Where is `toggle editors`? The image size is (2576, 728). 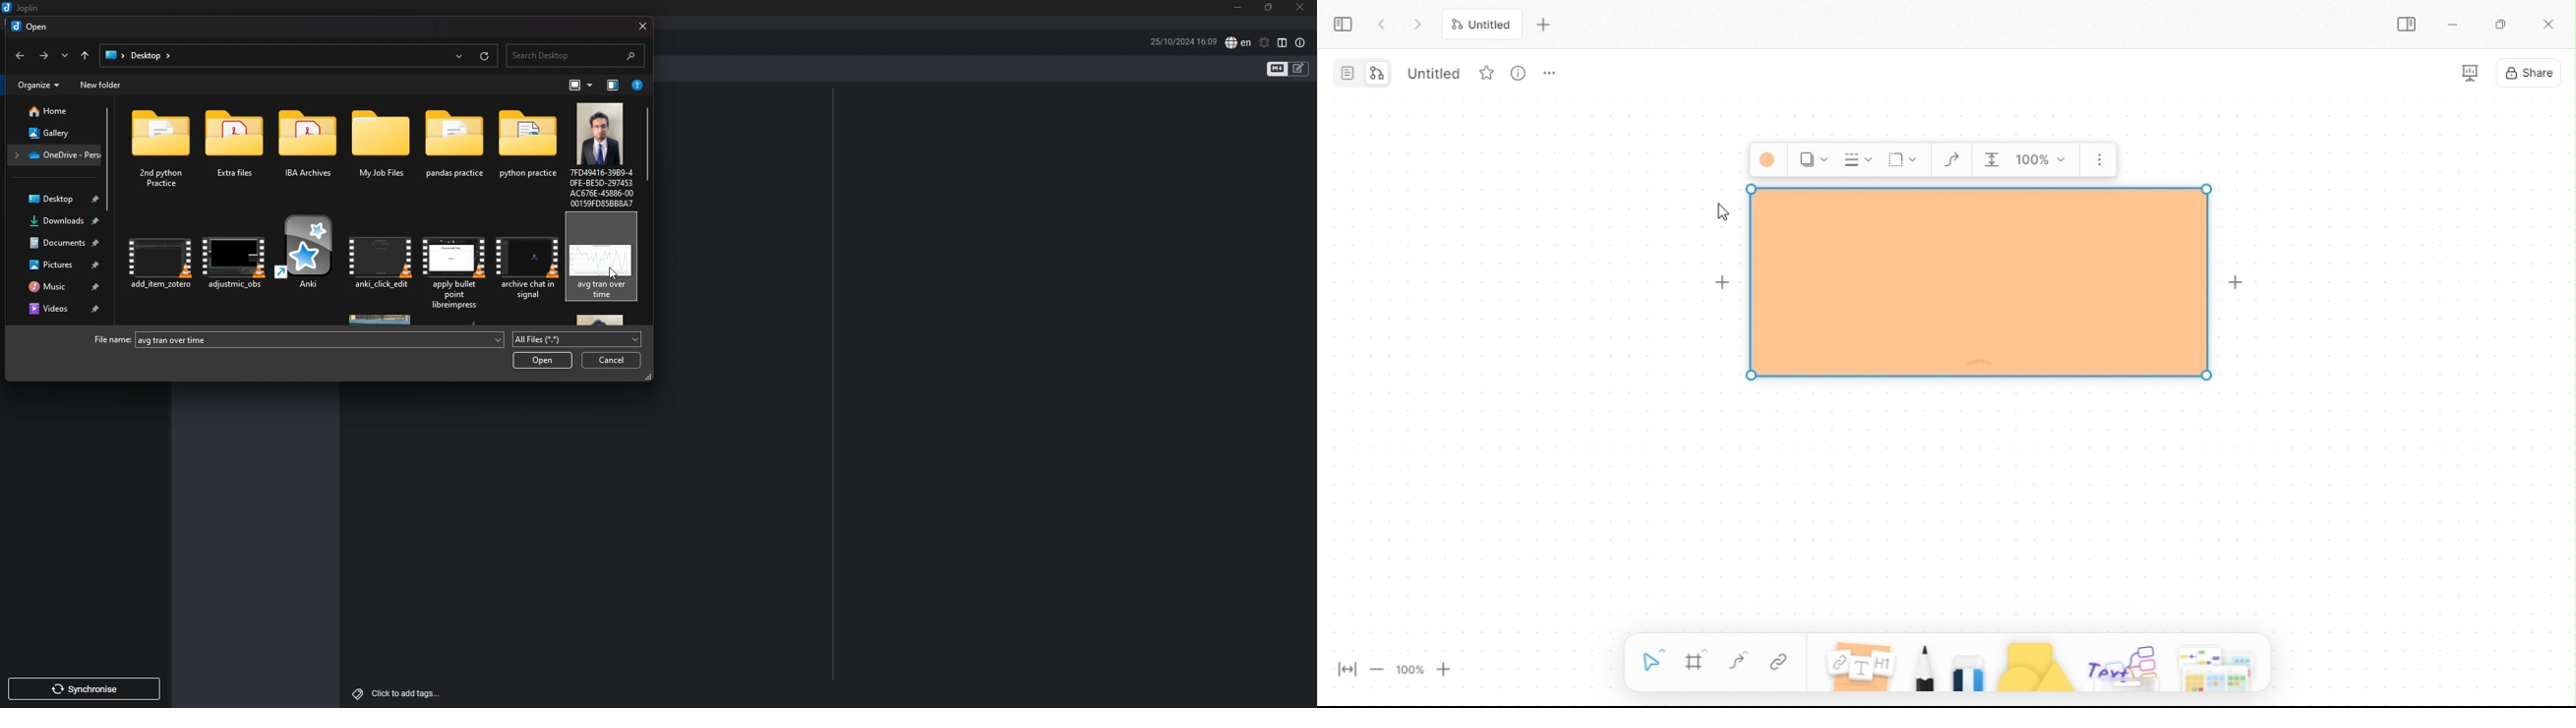
toggle editors is located at coordinates (1300, 69).